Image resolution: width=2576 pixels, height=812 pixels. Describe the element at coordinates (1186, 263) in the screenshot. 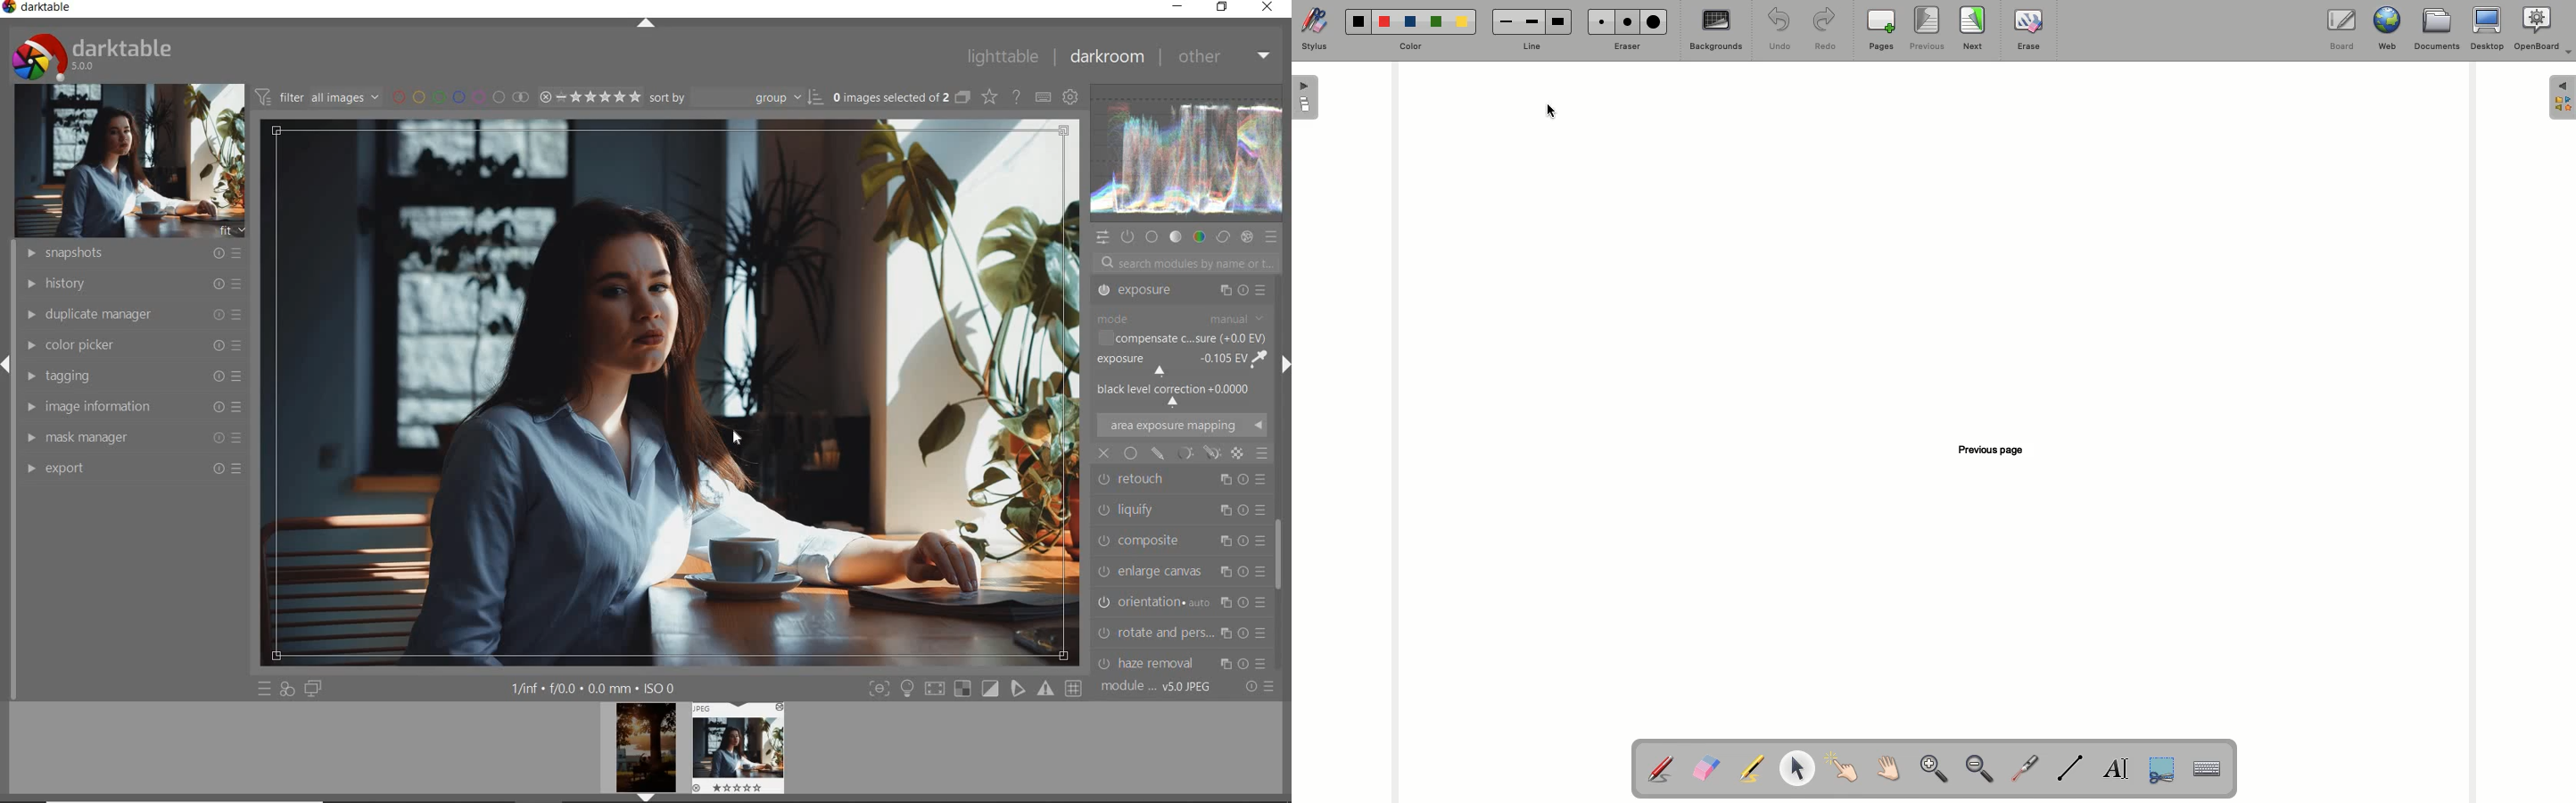

I see `SEARCH MODULES` at that location.